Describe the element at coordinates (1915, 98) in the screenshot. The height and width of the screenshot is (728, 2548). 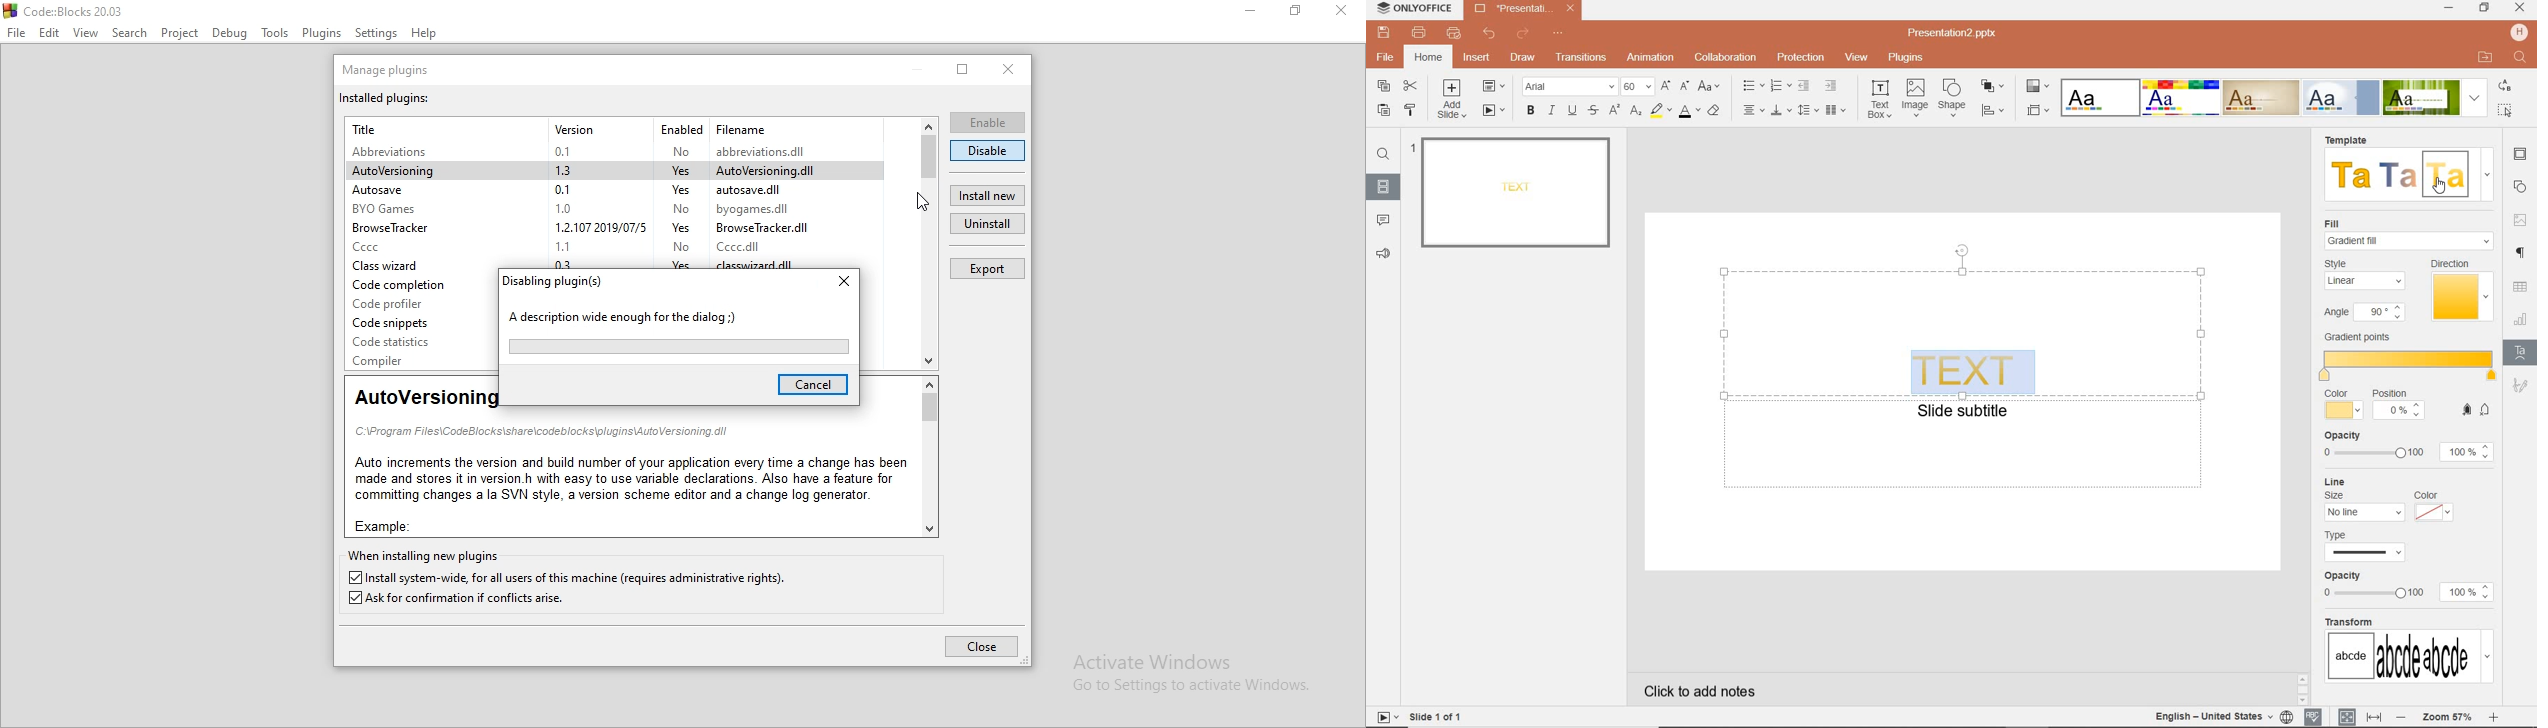
I see `image` at that location.